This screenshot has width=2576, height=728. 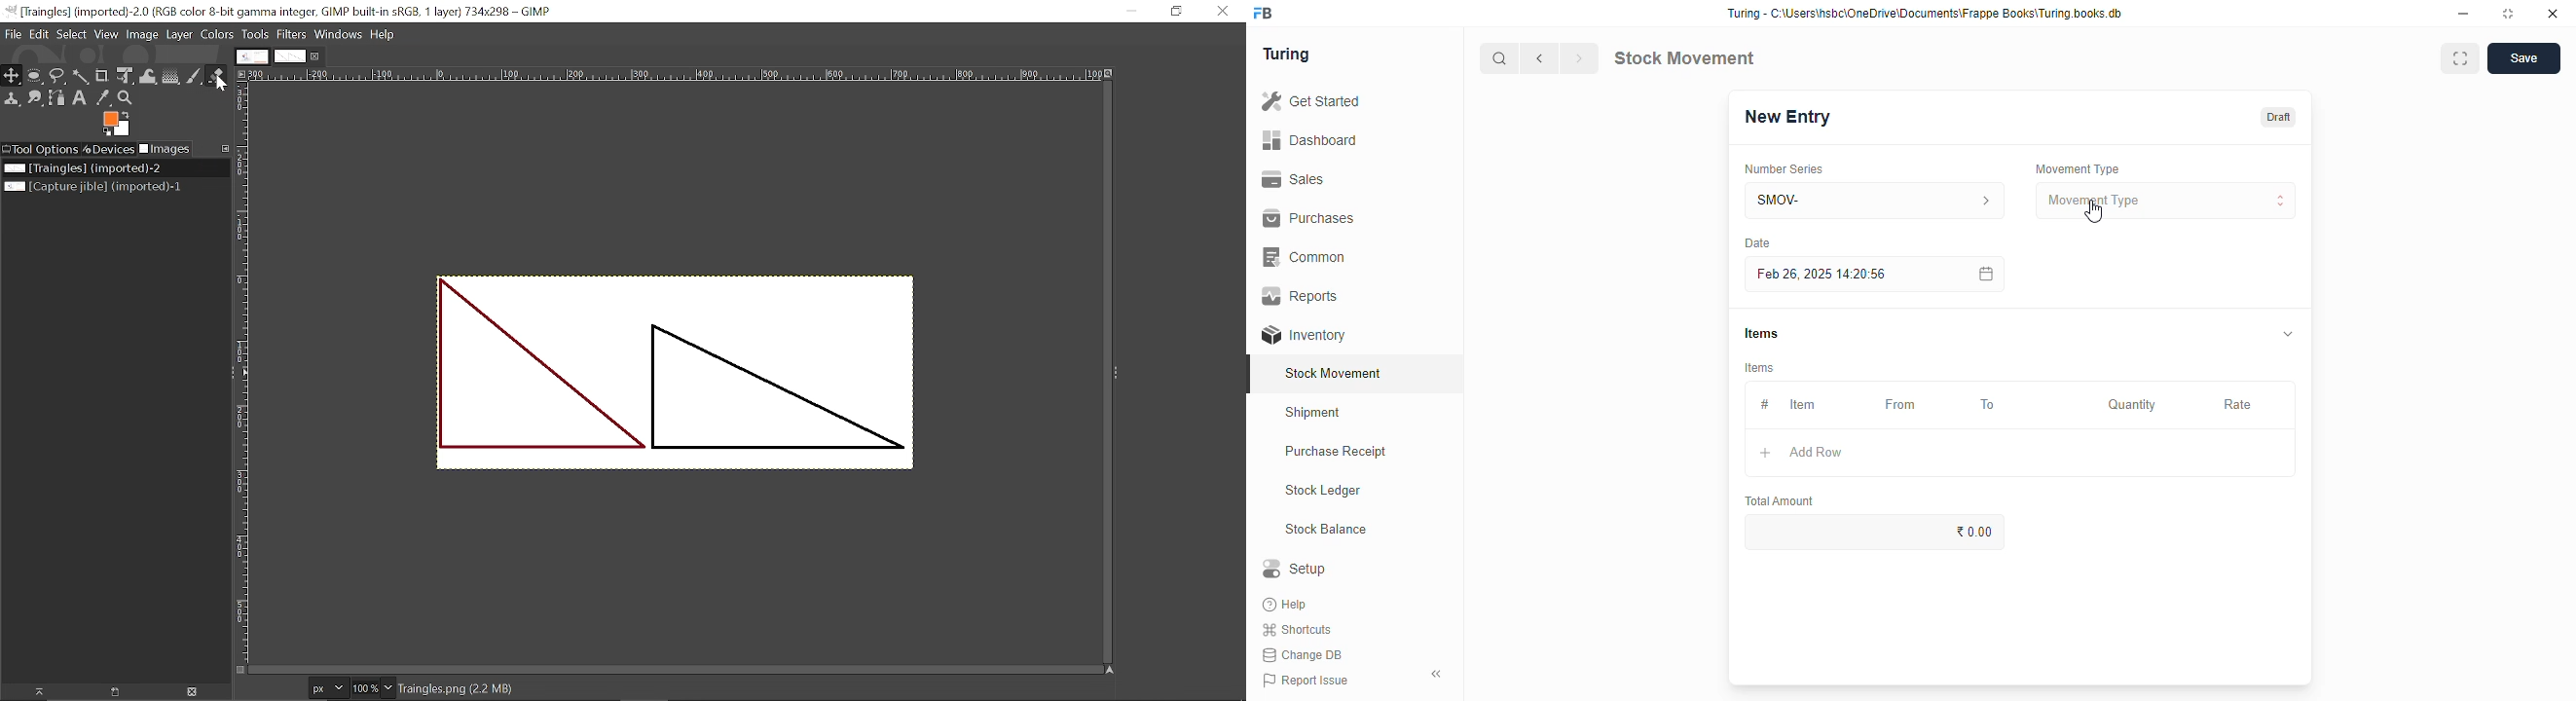 What do you see at coordinates (71, 34) in the screenshot?
I see `Select` at bounding box center [71, 34].